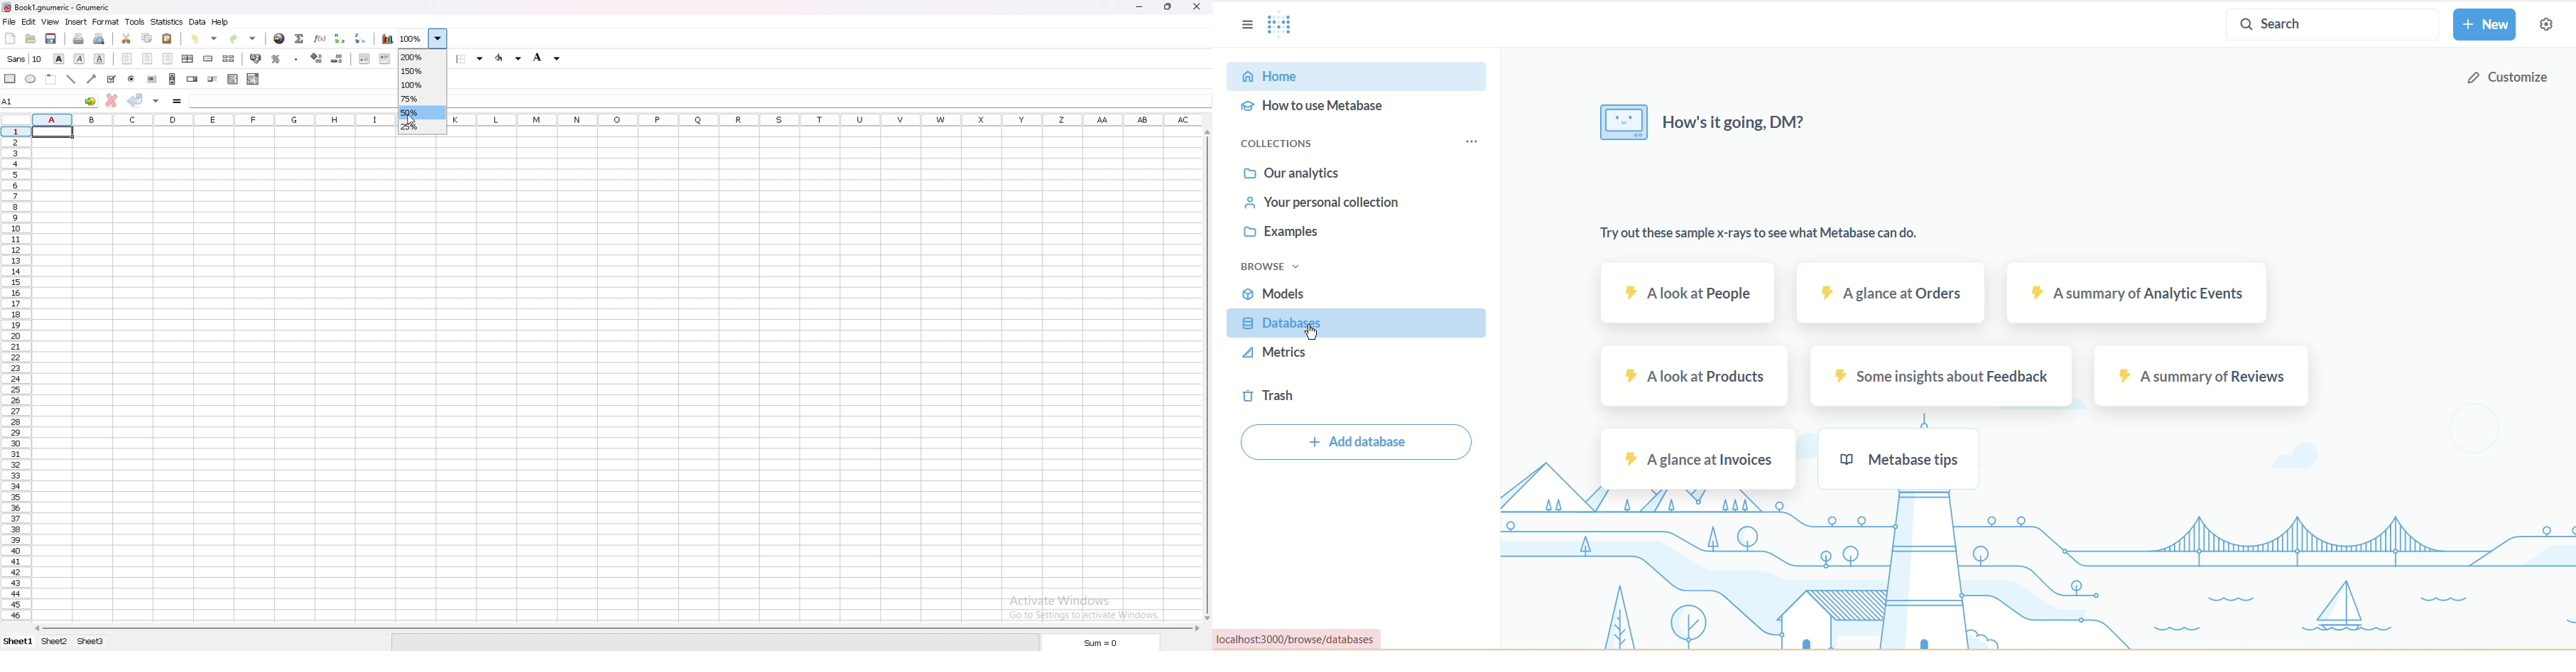  Describe the element at coordinates (1290, 146) in the screenshot. I see `collections` at that location.